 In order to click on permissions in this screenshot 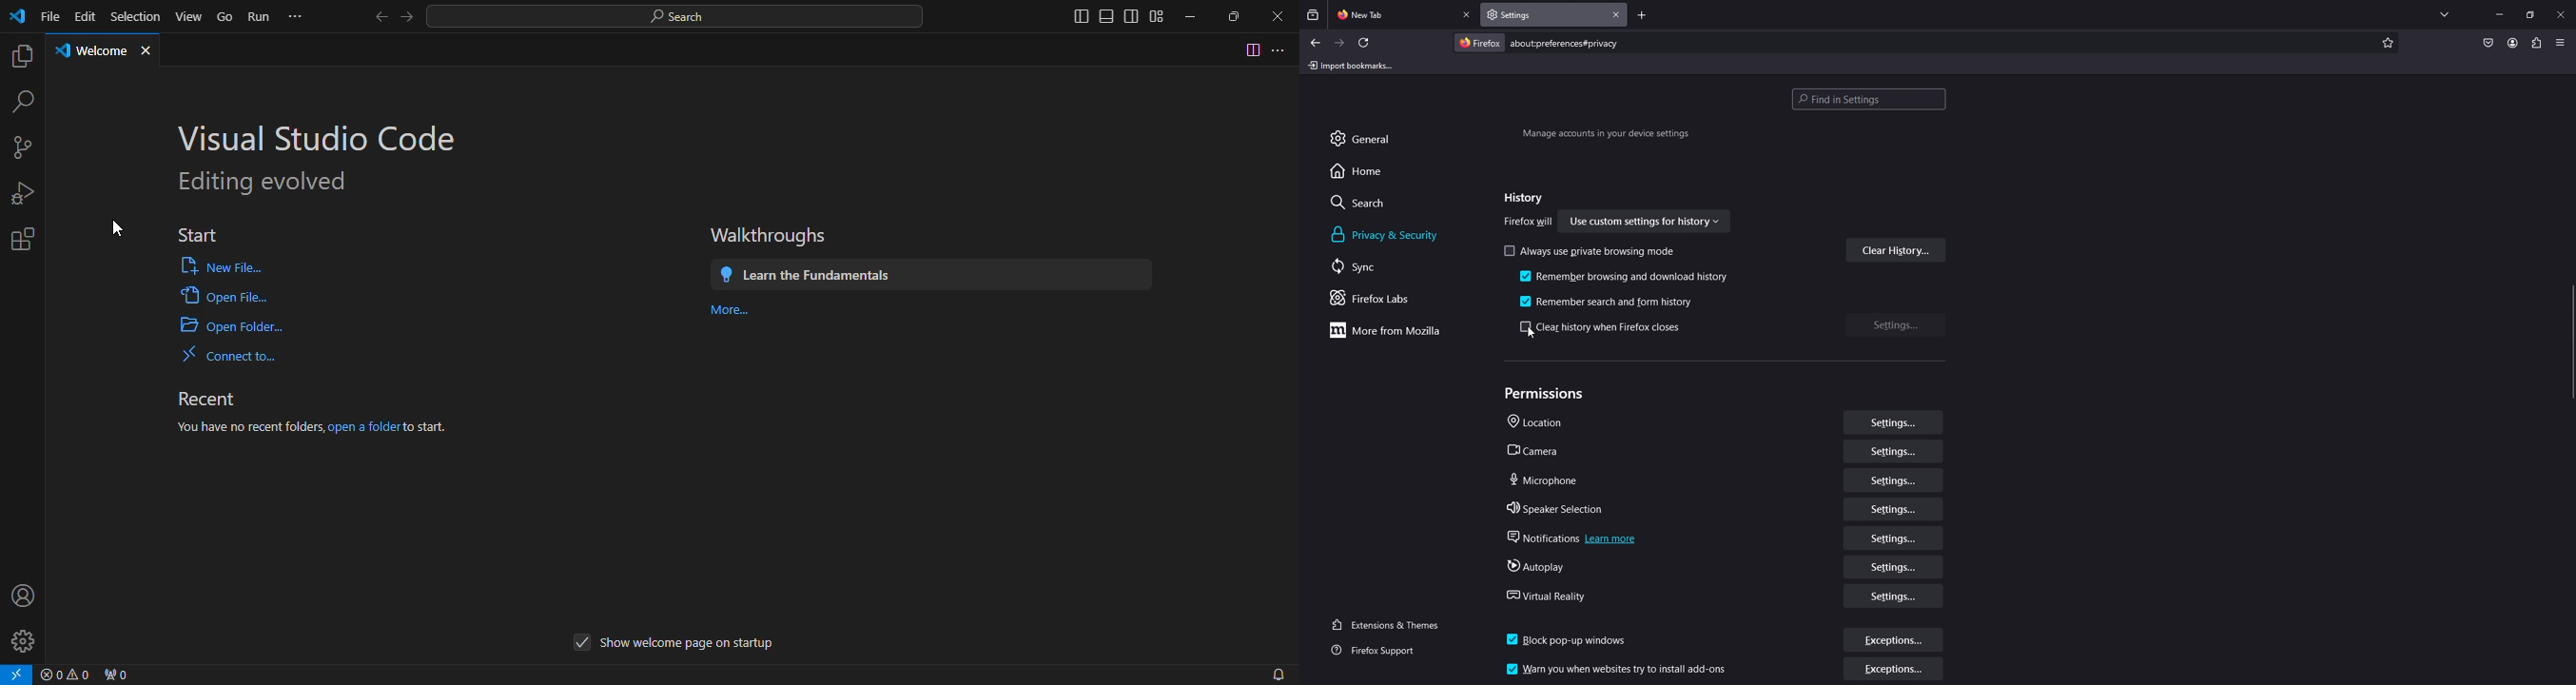, I will do `click(1547, 394)`.